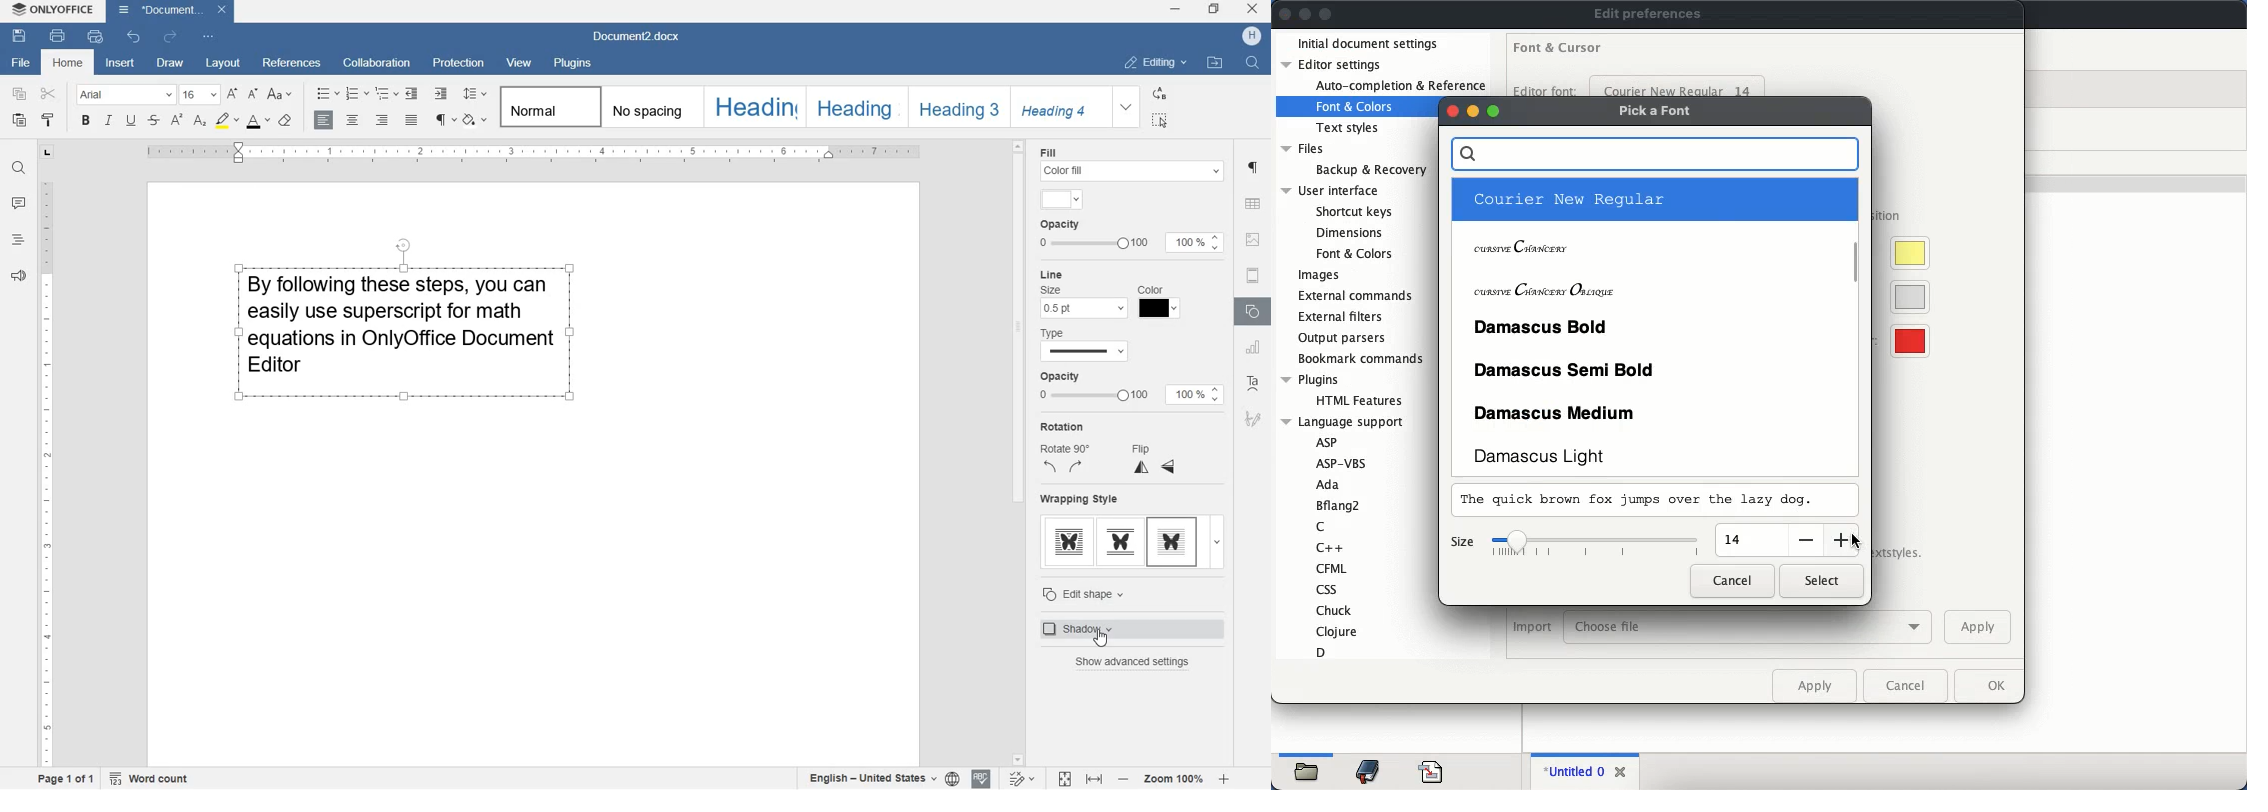 The height and width of the screenshot is (812, 2268). What do you see at coordinates (459, 61) in the screenshot?
I see `protection` at bounding box center [459, 61].